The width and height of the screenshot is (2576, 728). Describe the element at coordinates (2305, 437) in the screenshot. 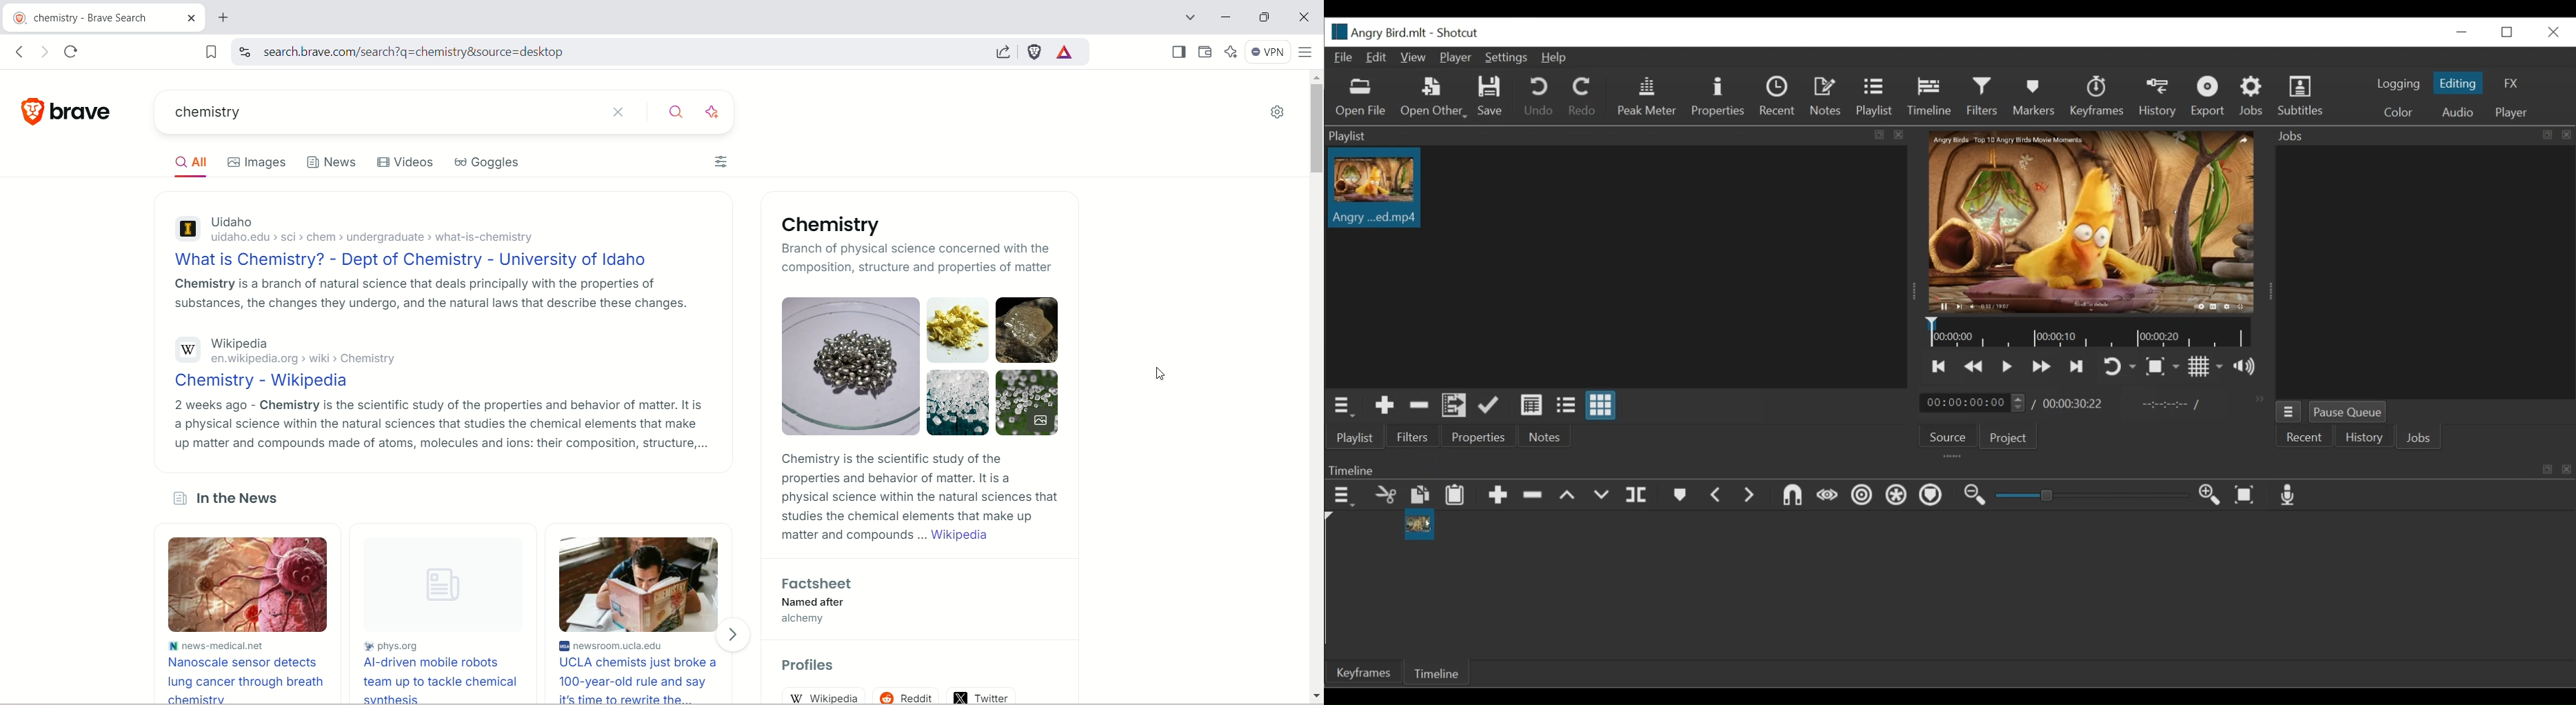

I see `Recent` at that location.